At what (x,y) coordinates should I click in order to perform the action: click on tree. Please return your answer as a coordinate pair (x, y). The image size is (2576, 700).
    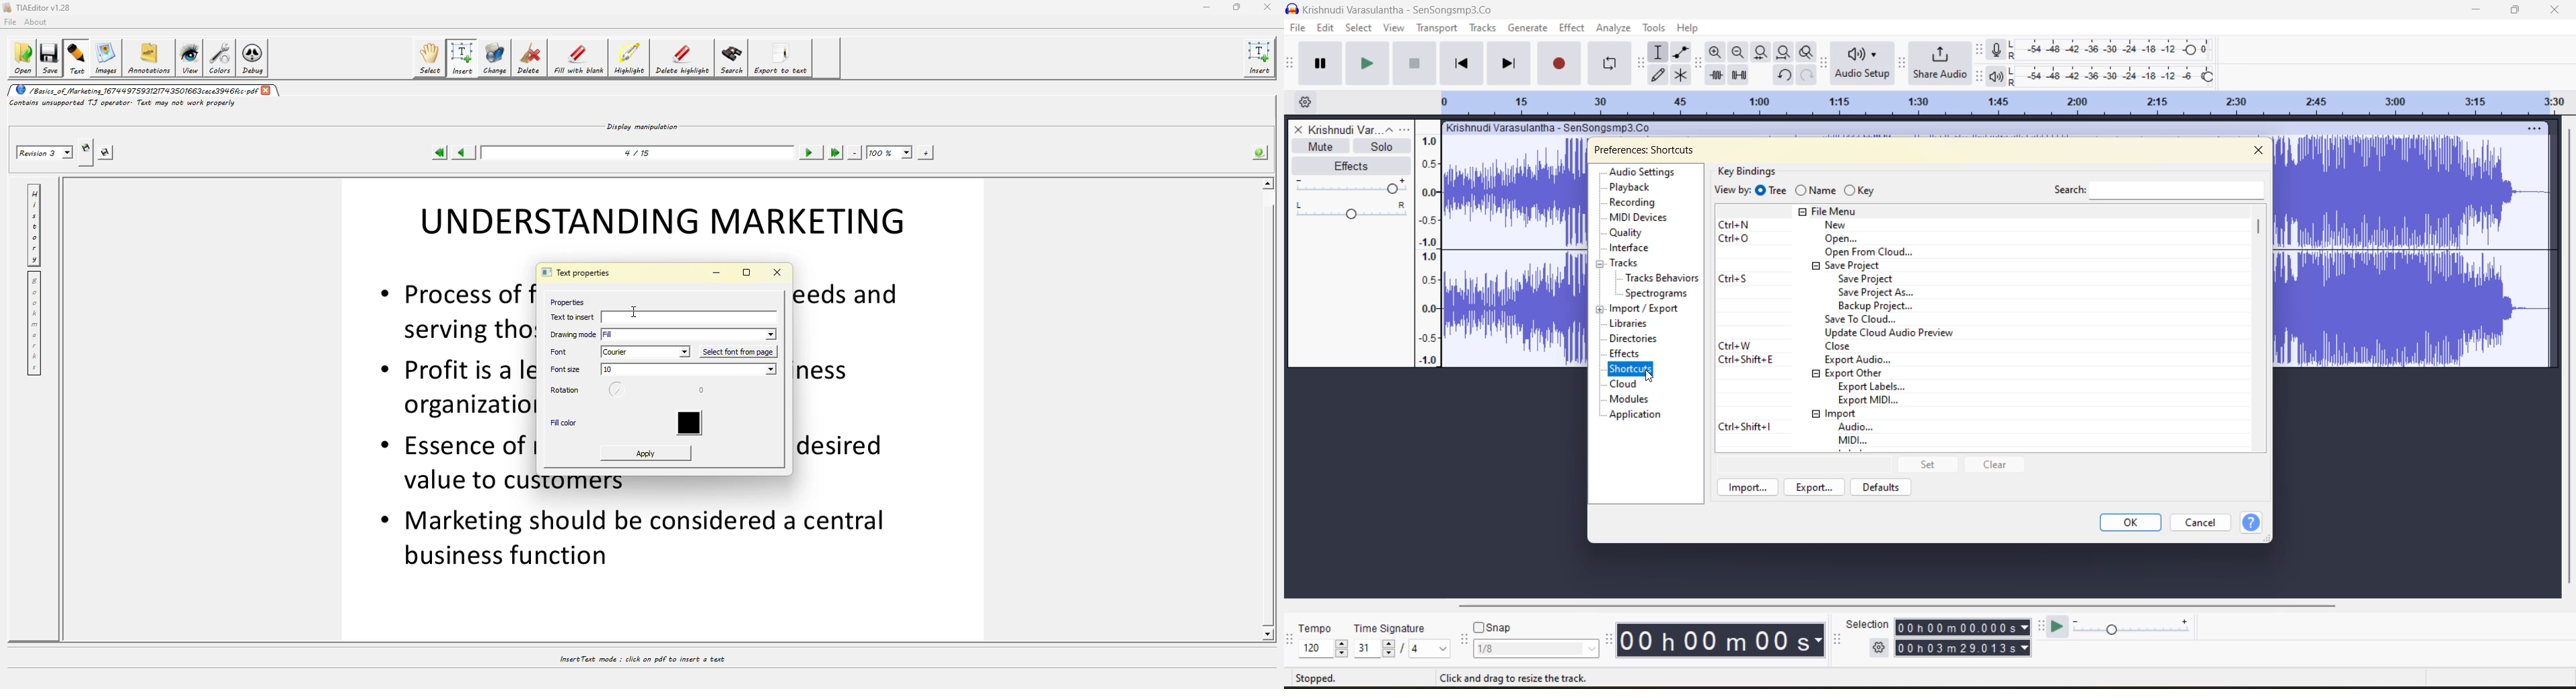
    Looking at the image, I should click on (1773, 192).